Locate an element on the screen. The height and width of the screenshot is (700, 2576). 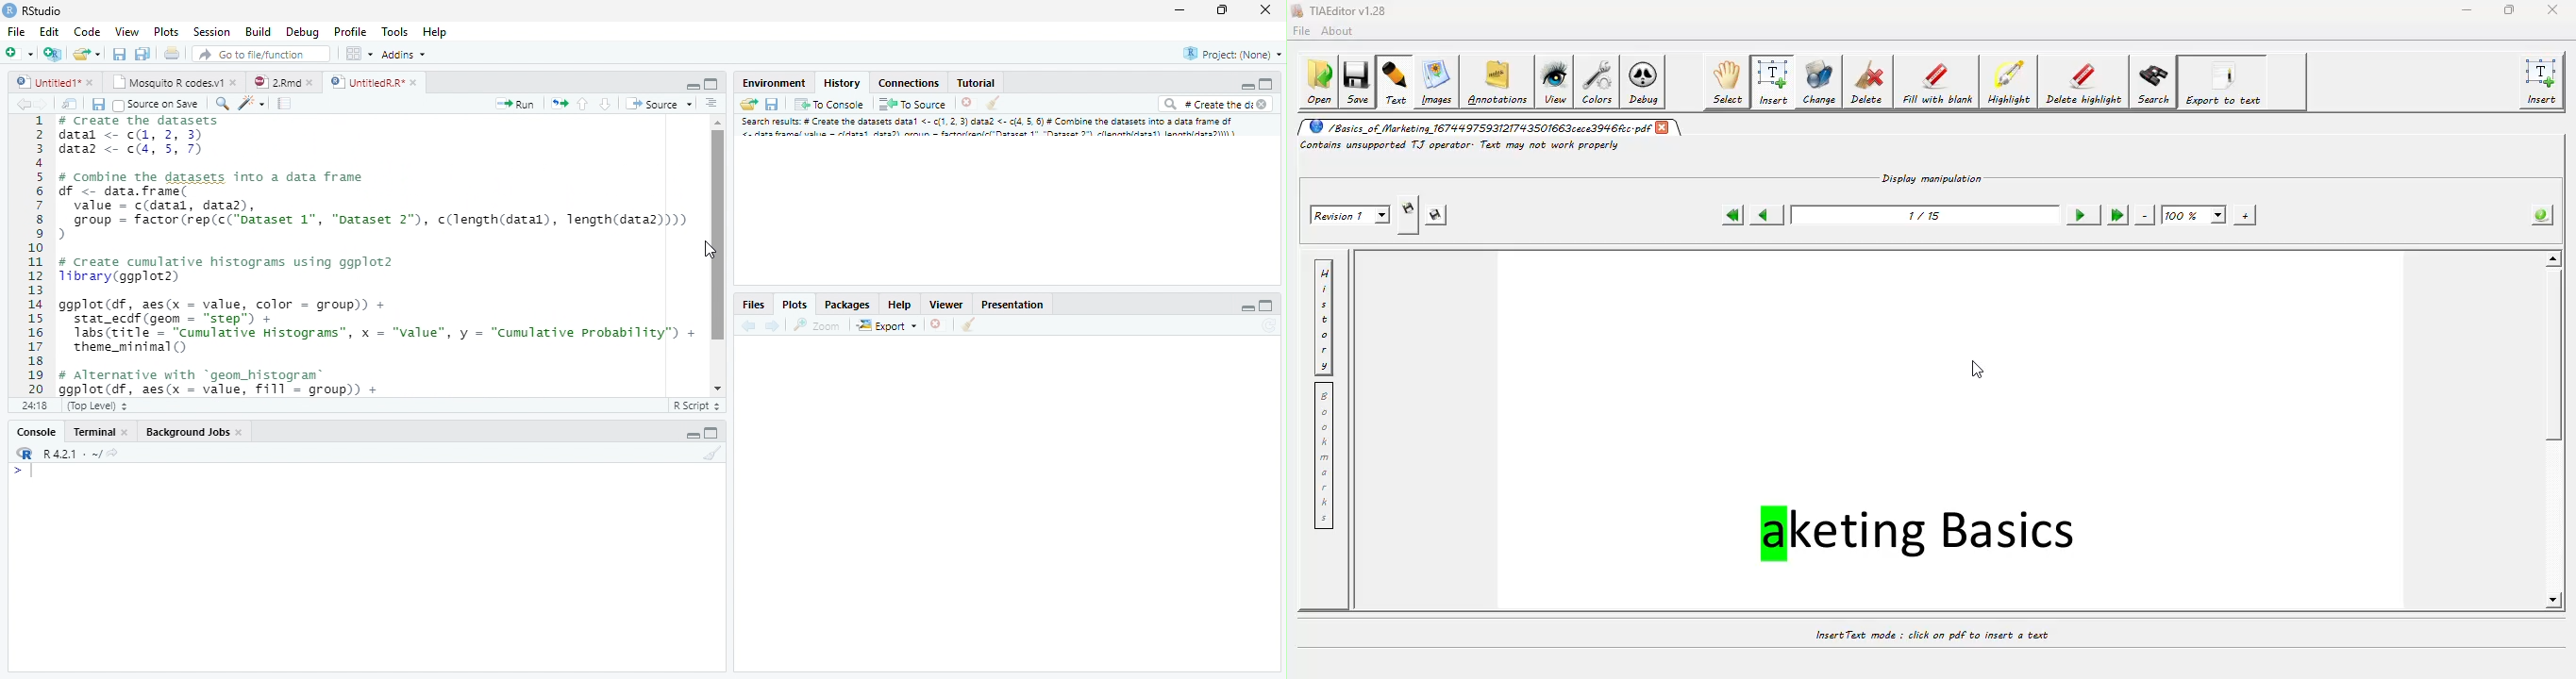
Input cursor is located at coordinates (28, 472).